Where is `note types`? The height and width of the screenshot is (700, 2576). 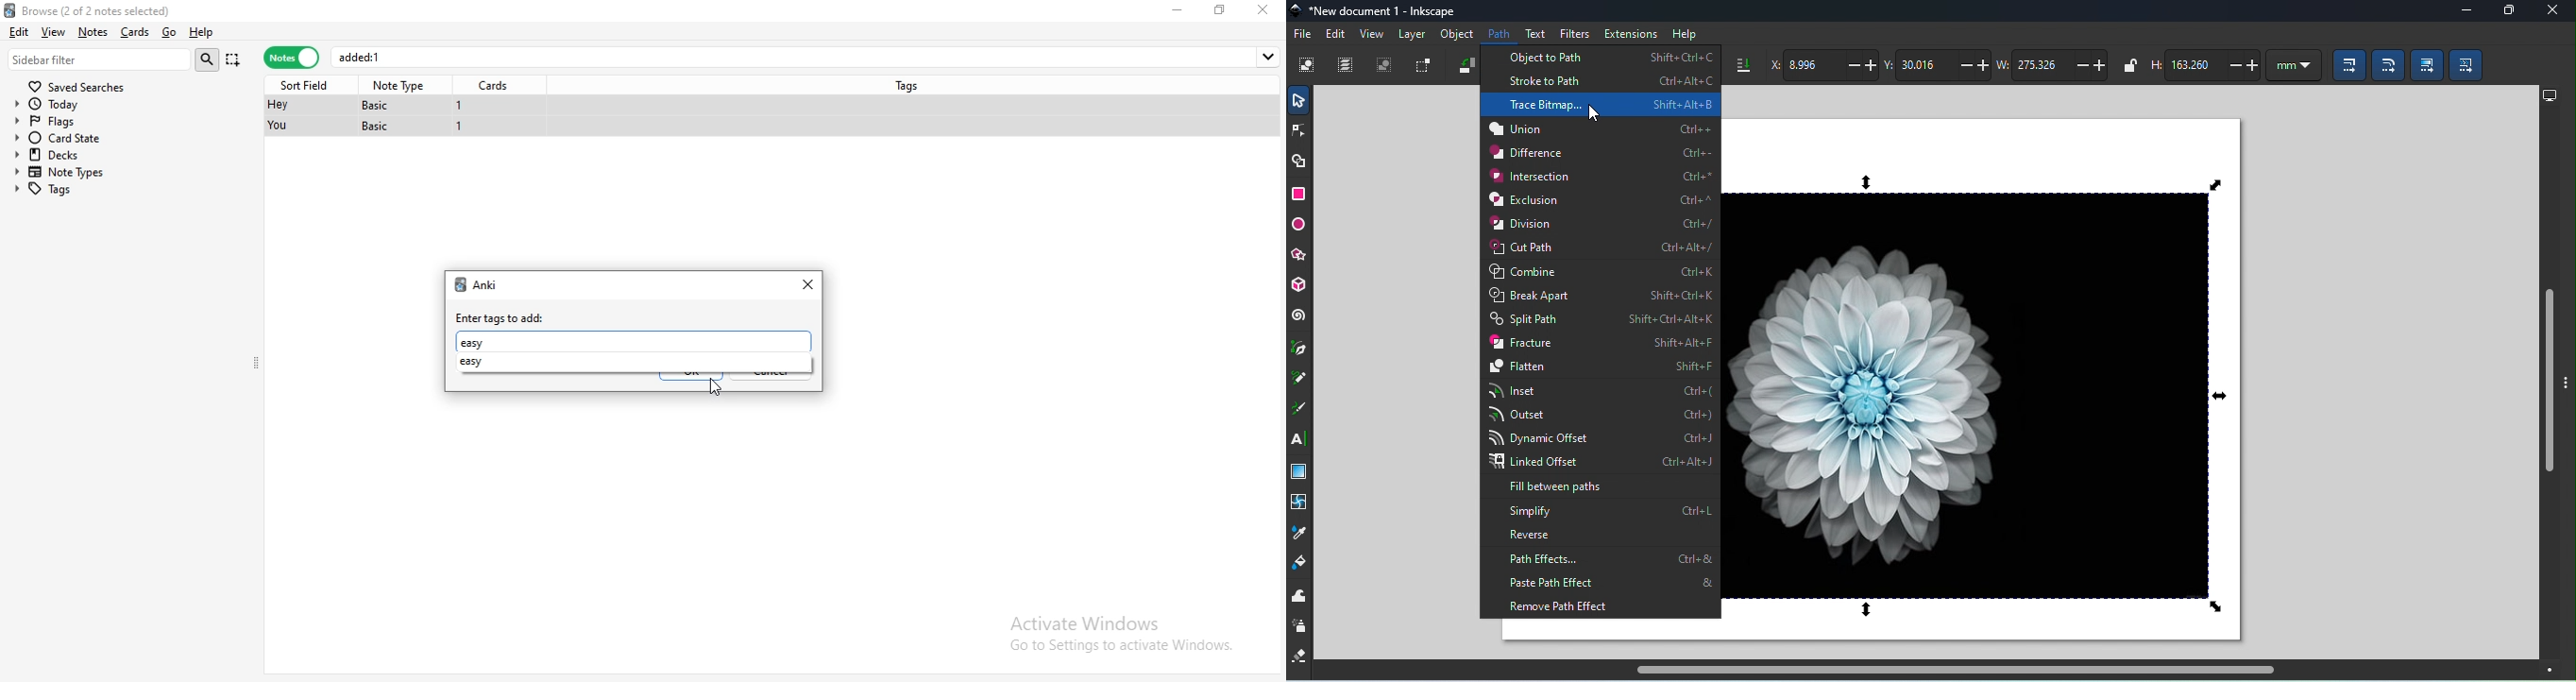 note types is located at coordinates (64, 172).